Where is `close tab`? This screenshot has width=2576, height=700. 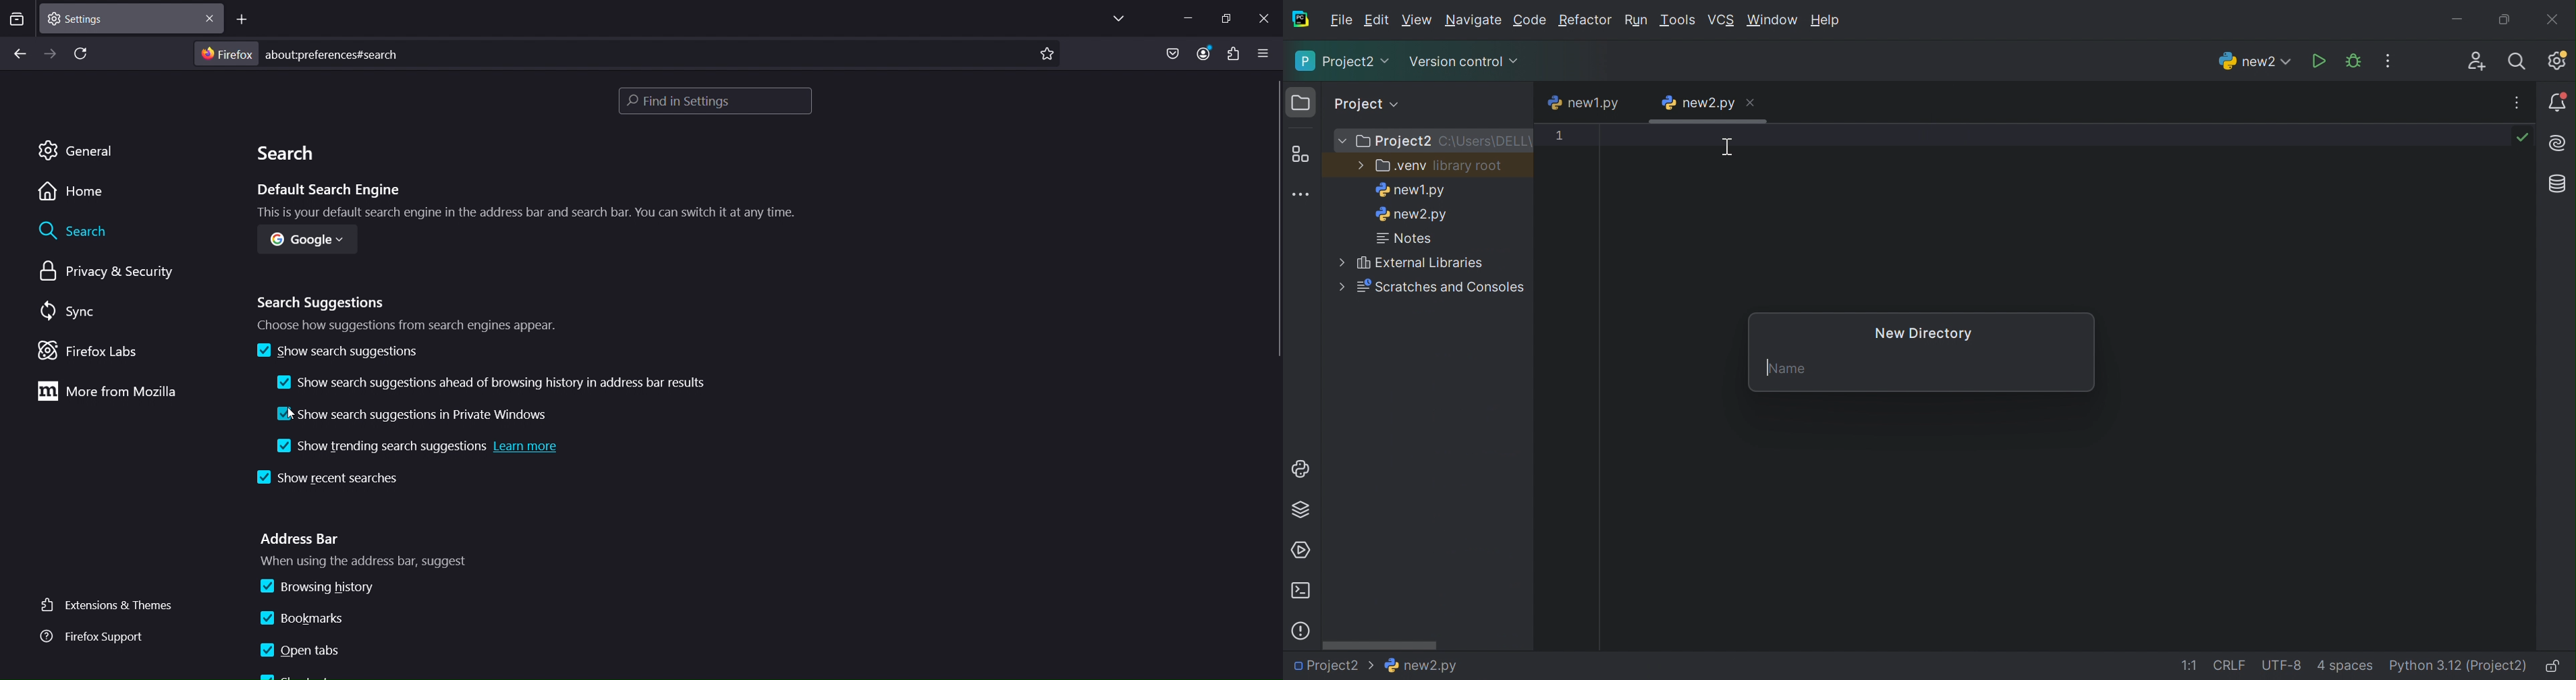 close tab is located at coordinates (122, 17).